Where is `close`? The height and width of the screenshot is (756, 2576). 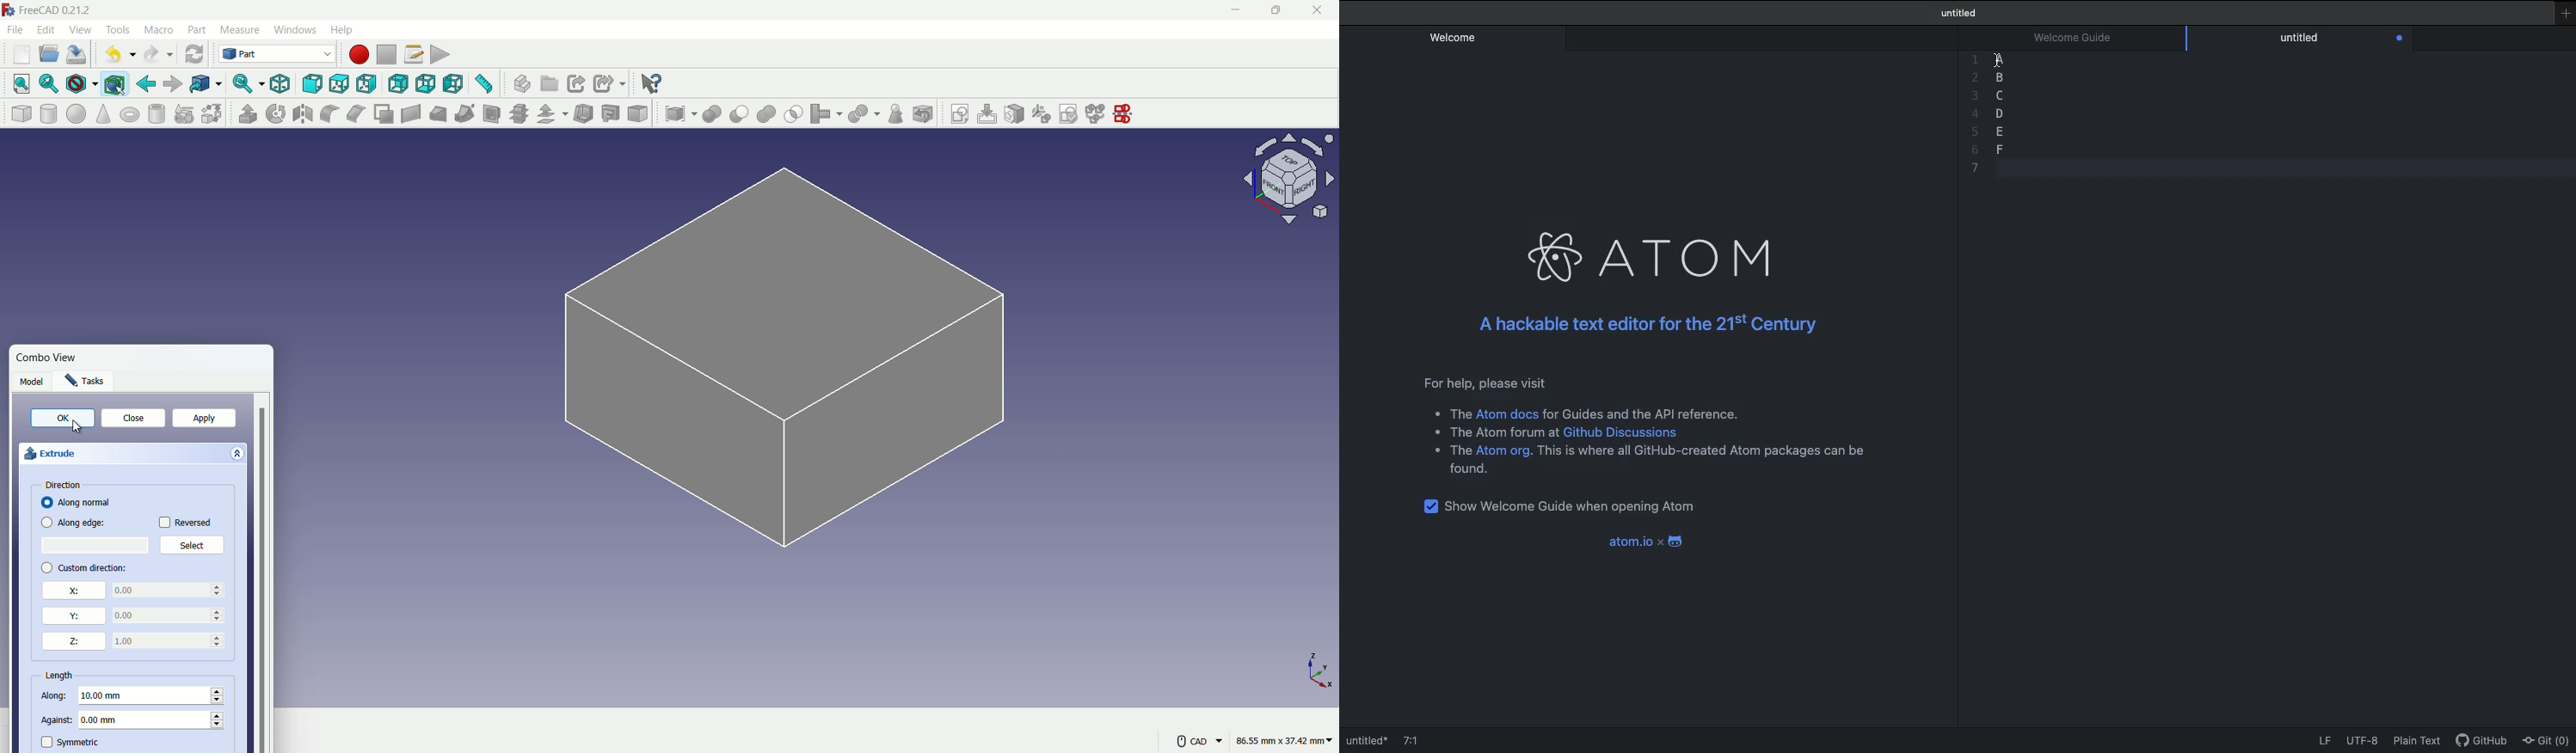 close is located at coordinates (1319, 12).